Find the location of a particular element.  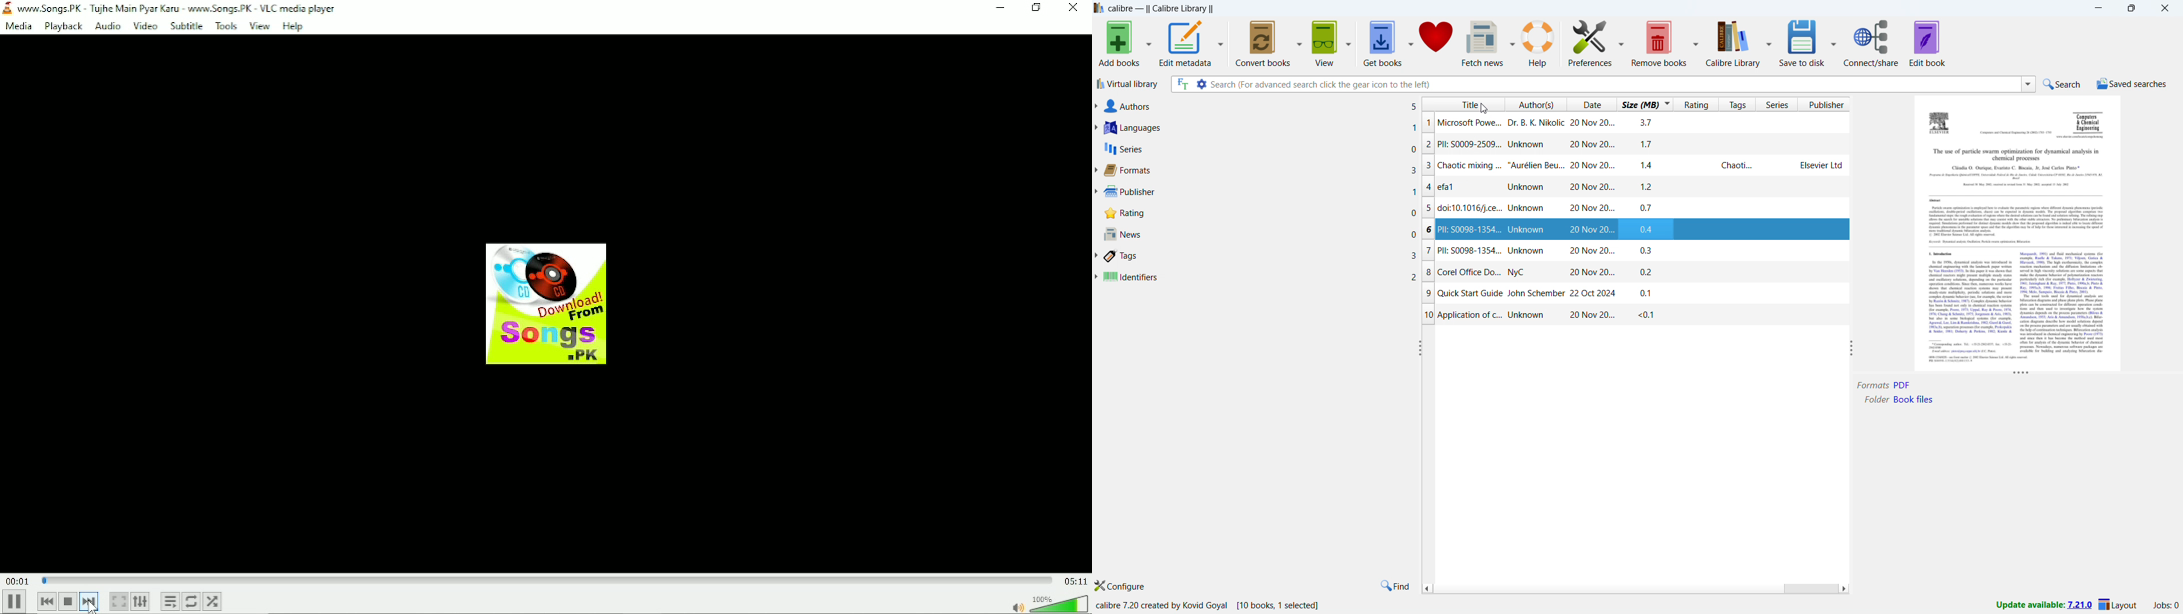

Play duration is located at coordinates (544, 579).